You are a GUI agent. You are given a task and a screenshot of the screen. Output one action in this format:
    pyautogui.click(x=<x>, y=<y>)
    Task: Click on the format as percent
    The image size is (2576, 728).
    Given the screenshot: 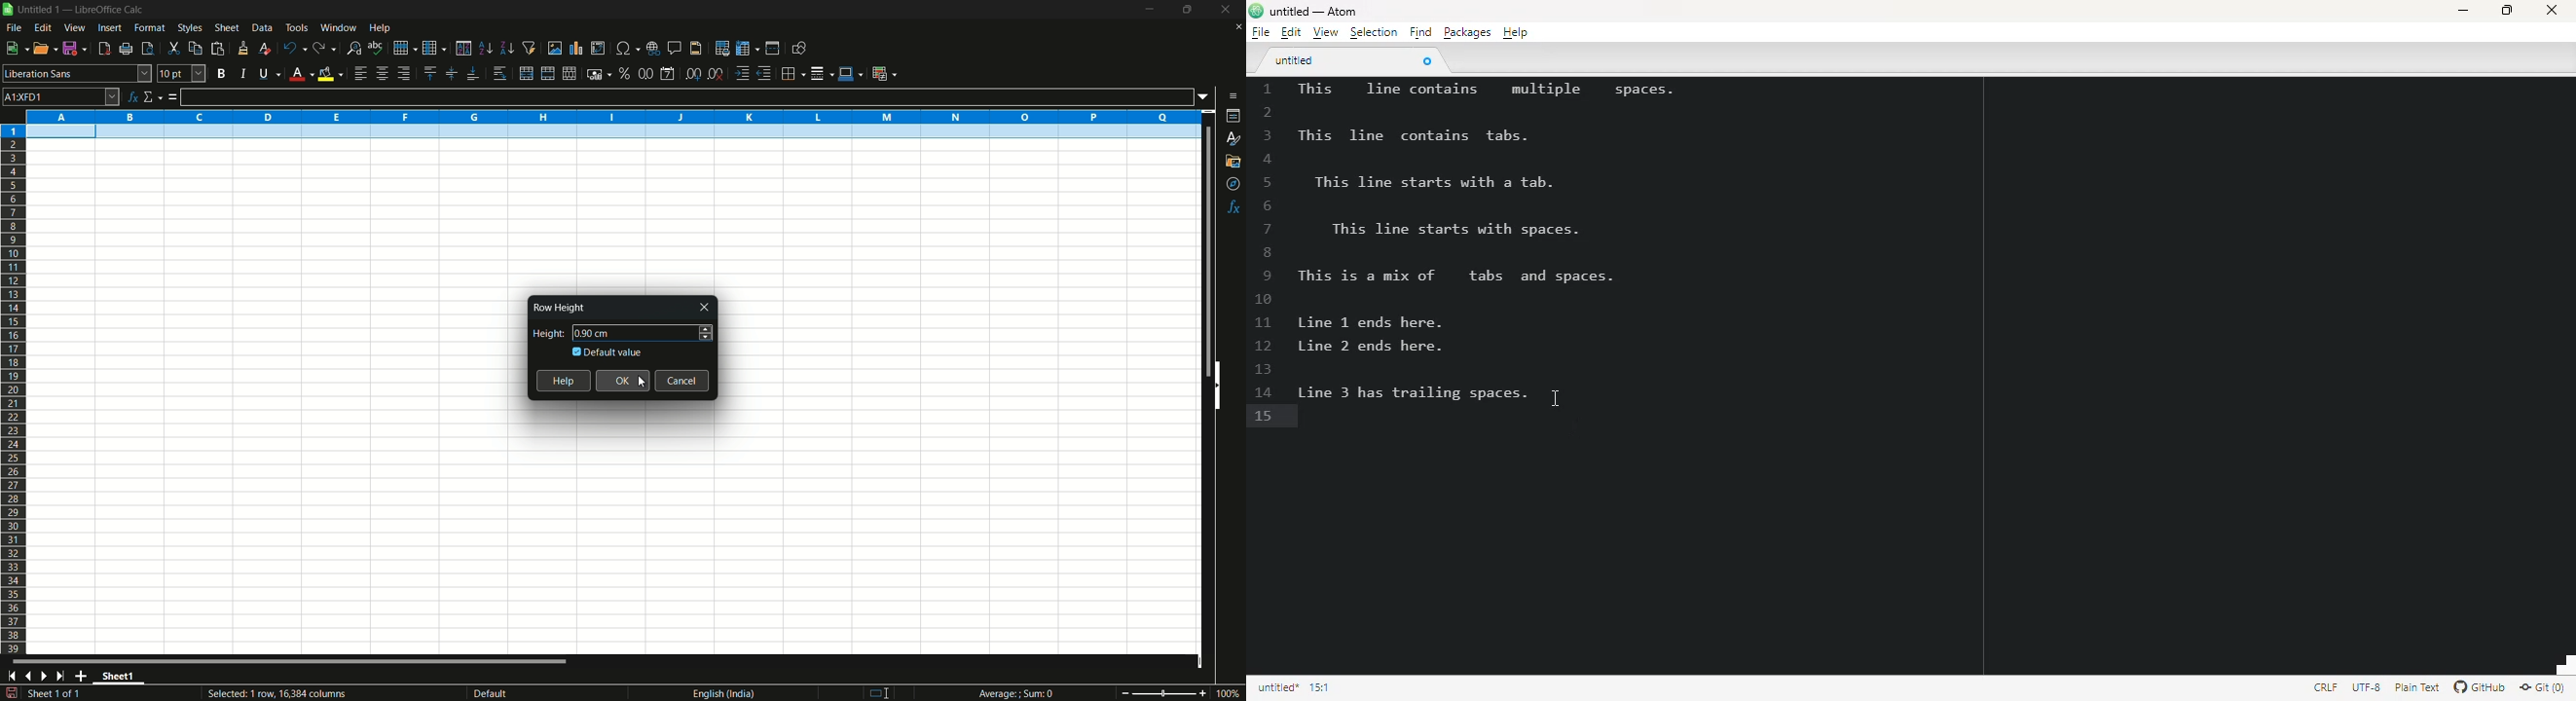 What is the action you would take?
    pyautogui.click(x=624, y=73)
    